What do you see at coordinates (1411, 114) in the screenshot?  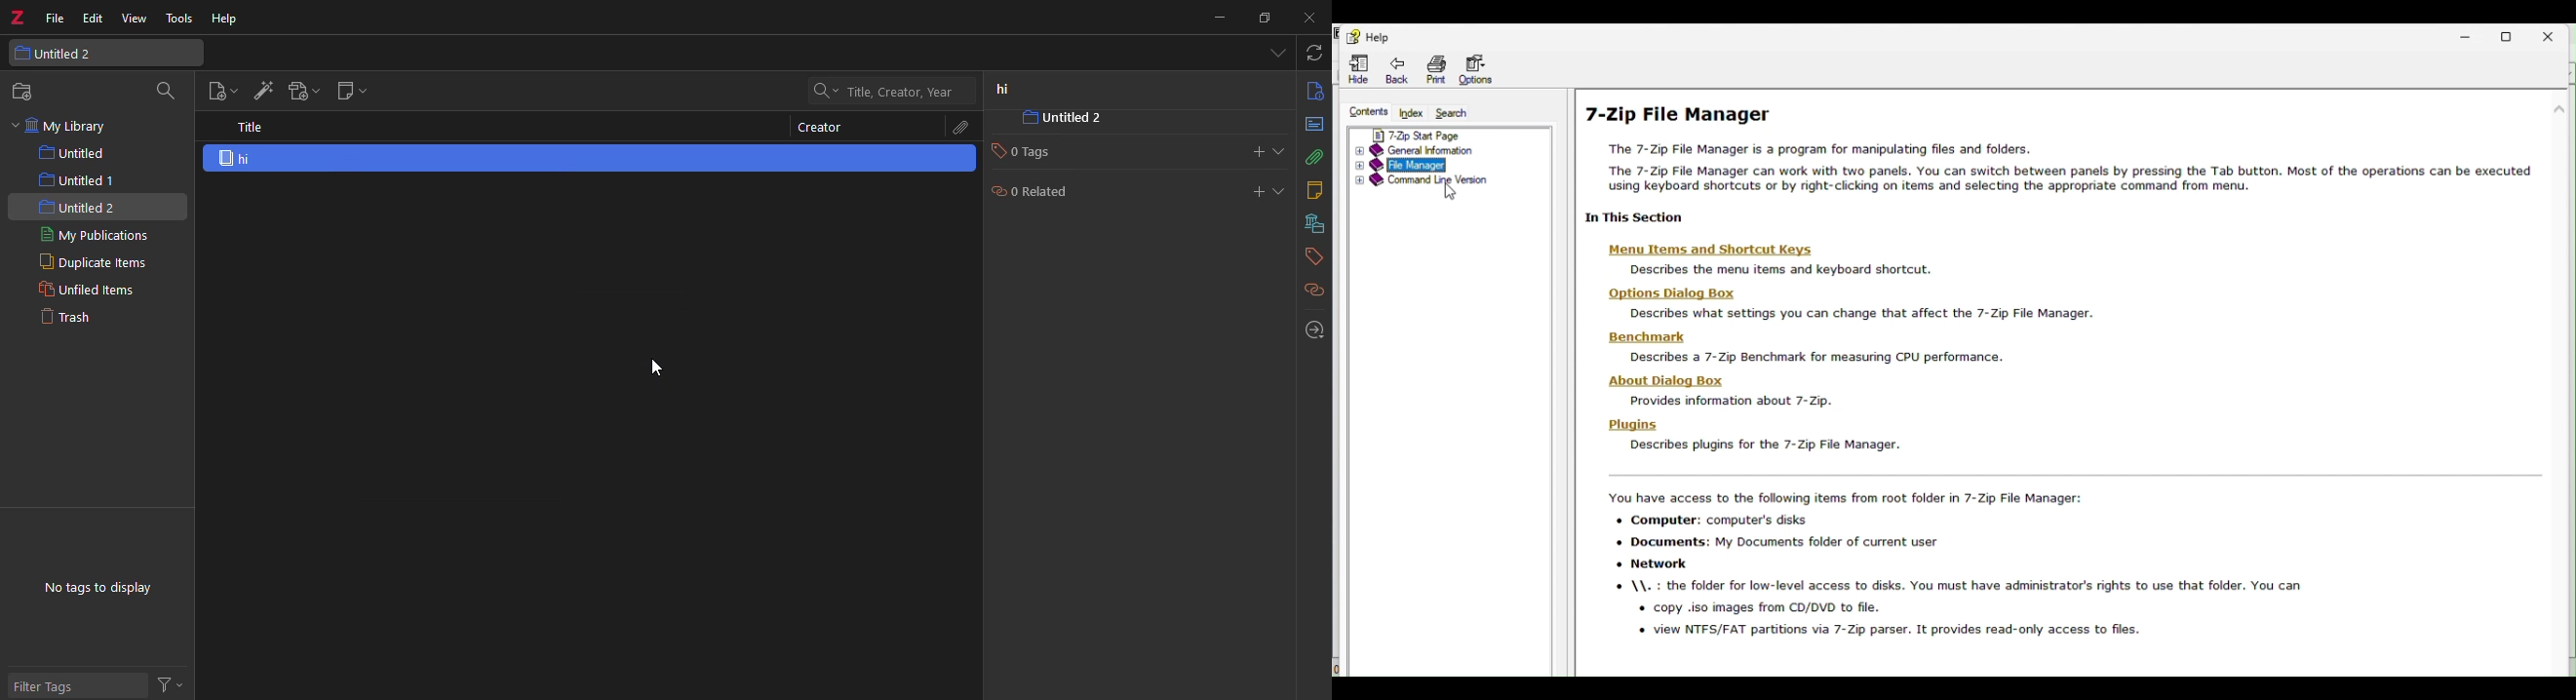 I see `Index` at bounding box center [1411, 114].